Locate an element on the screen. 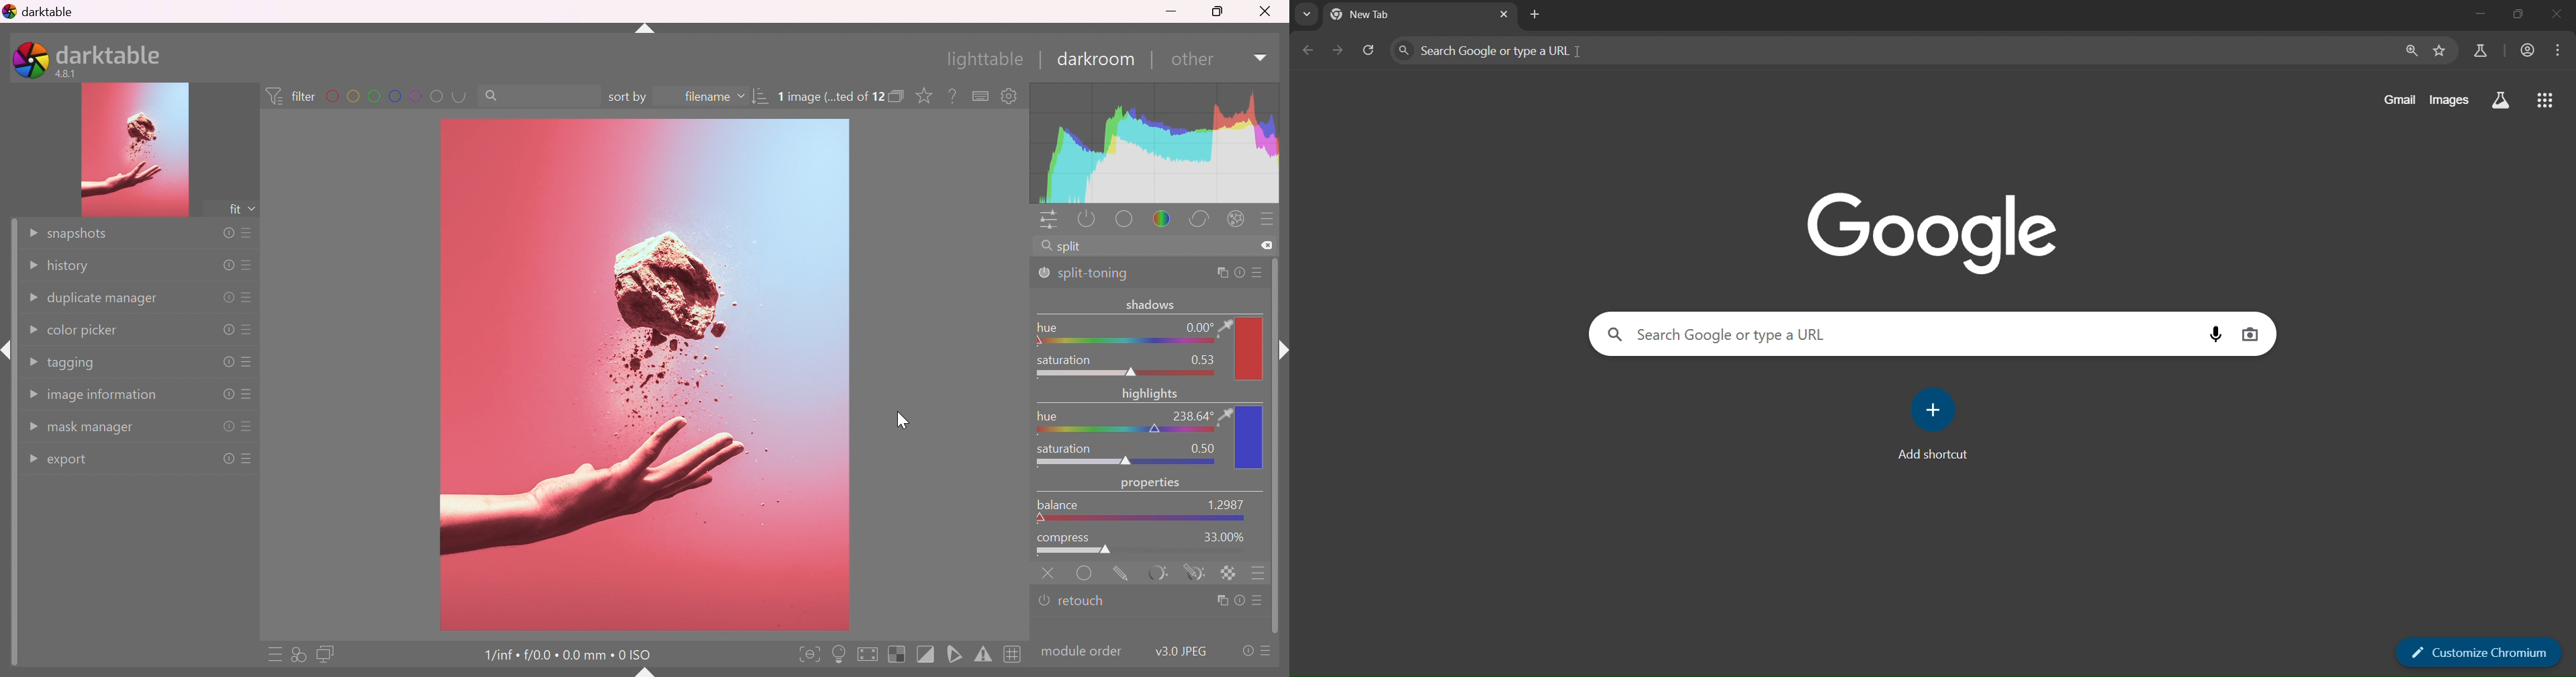  parametric mask is located at coordinates (1160, 575).